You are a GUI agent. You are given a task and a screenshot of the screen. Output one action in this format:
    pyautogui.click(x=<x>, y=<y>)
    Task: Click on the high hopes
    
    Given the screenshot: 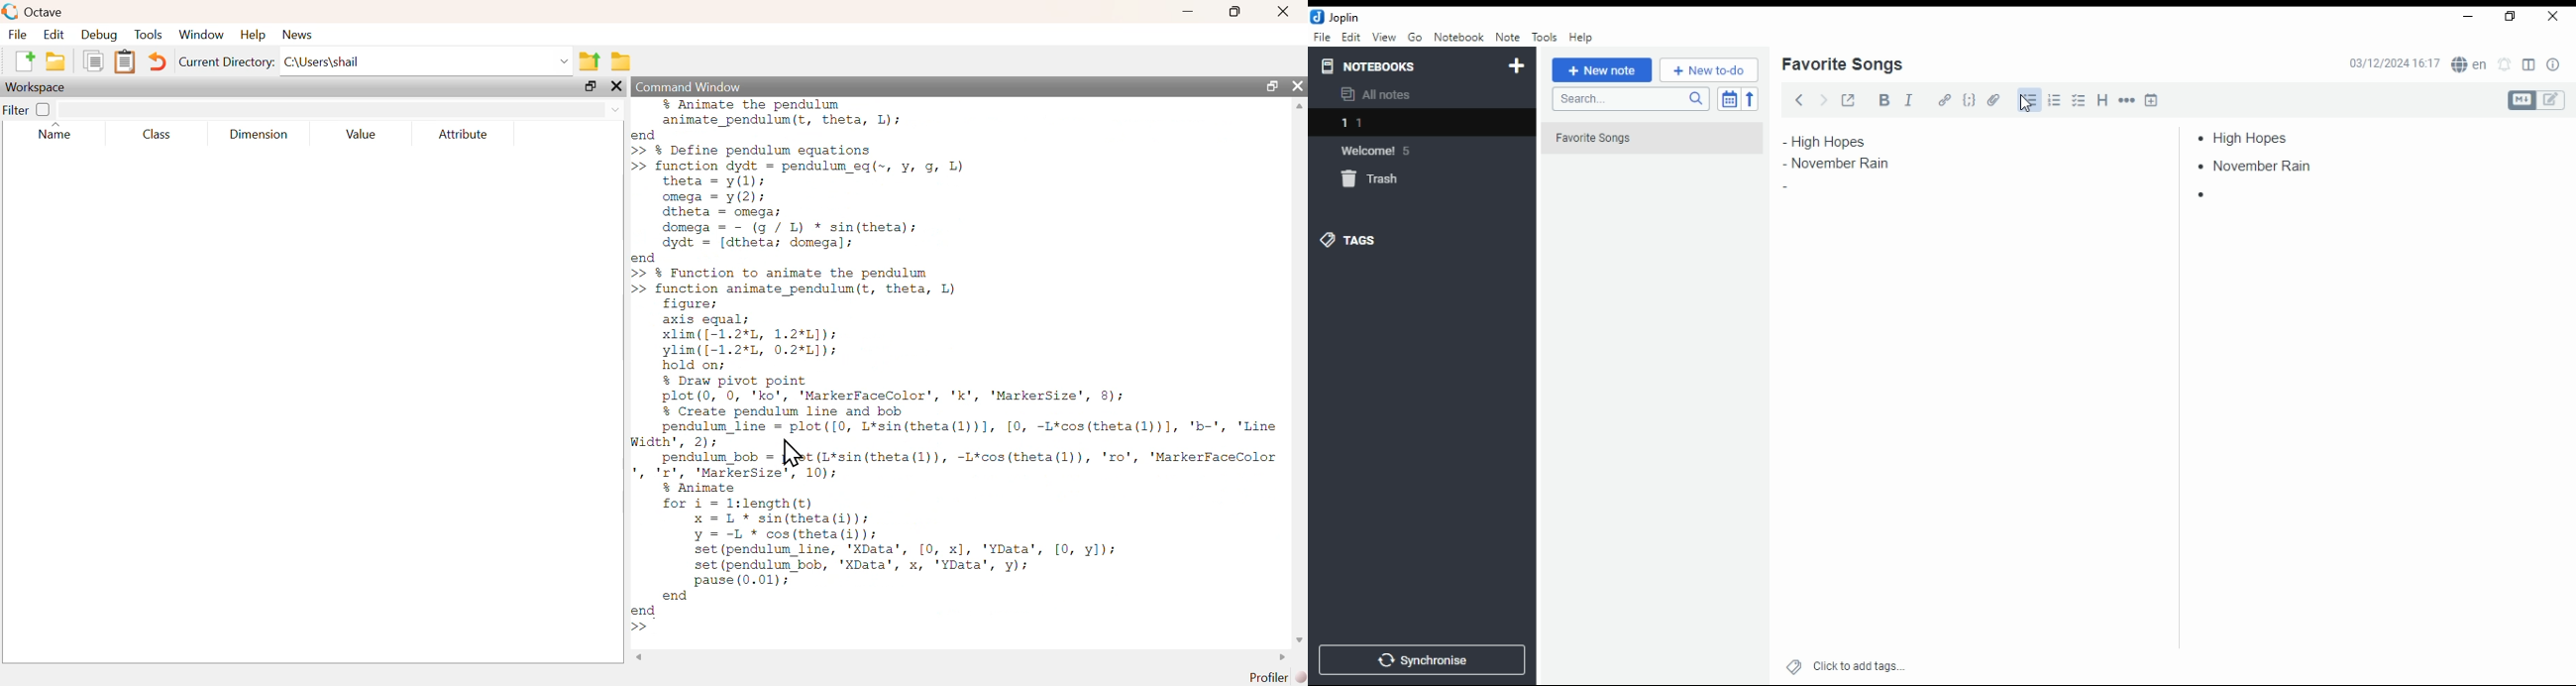 What is the action you would take?
    pyautogui.click(x=2252, y=138)
    